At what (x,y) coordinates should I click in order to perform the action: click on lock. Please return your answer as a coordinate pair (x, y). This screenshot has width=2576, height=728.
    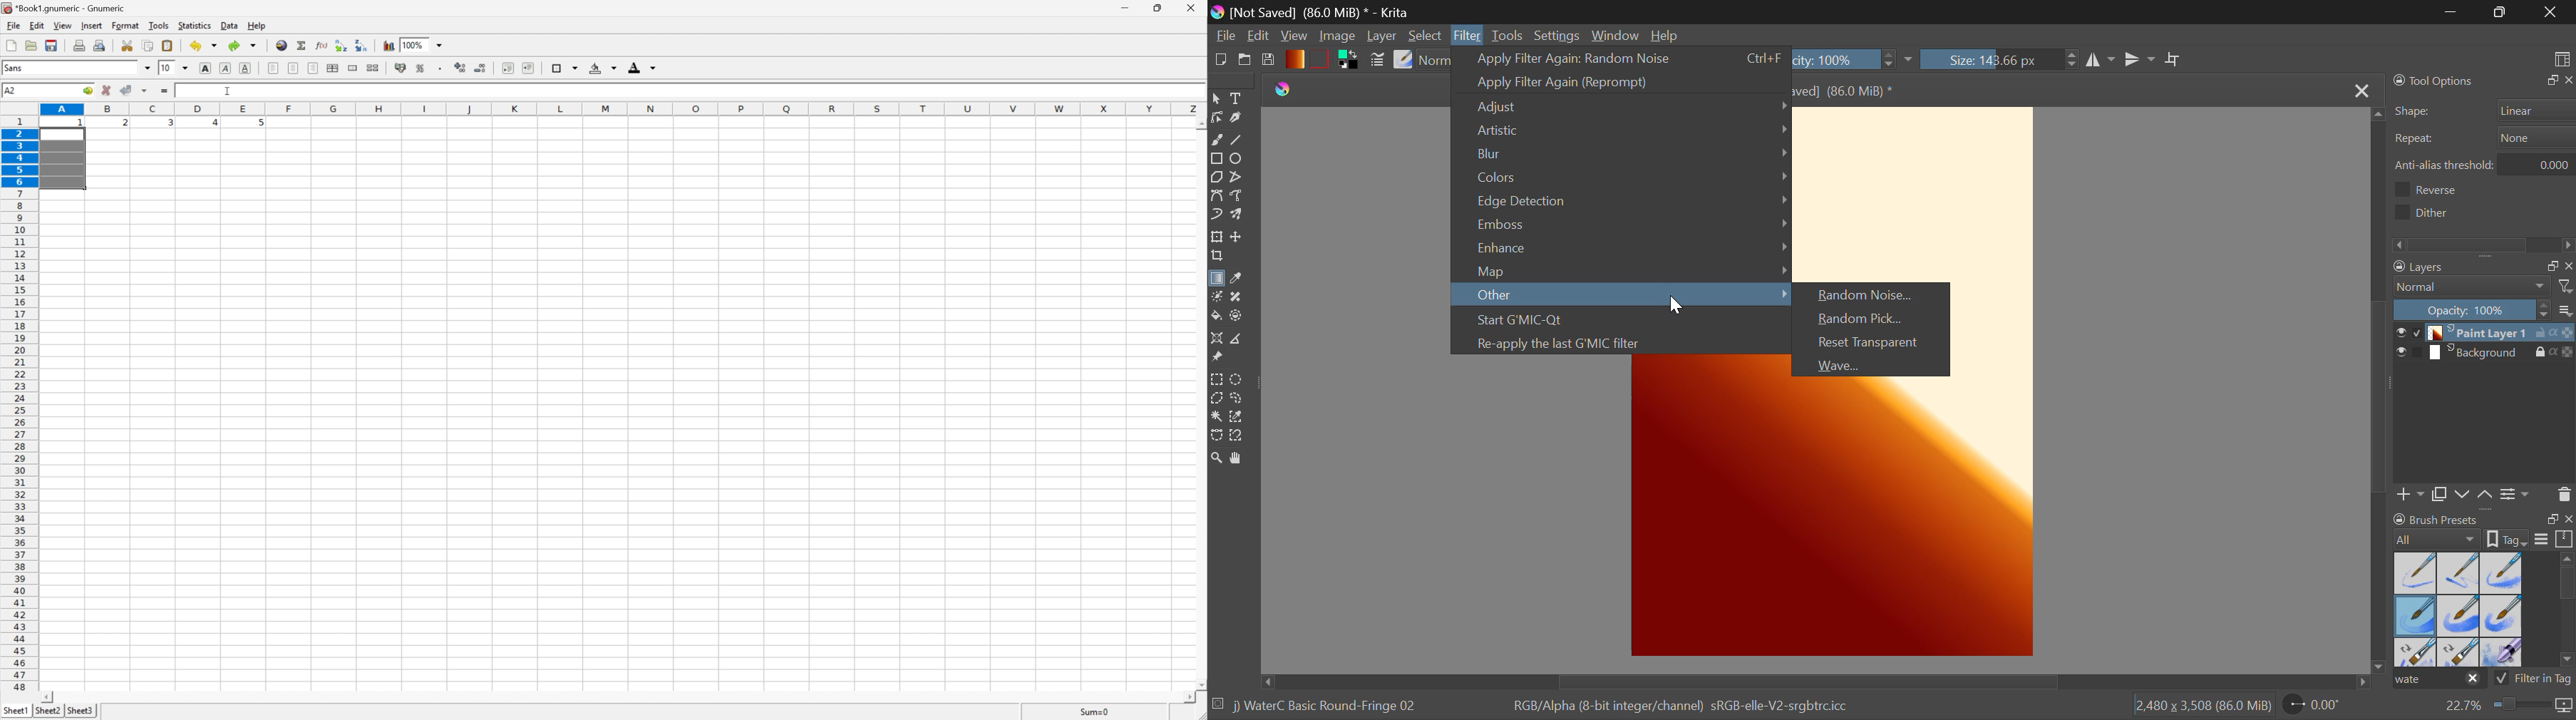
    Looking at the image, I should click on (2542, 353).